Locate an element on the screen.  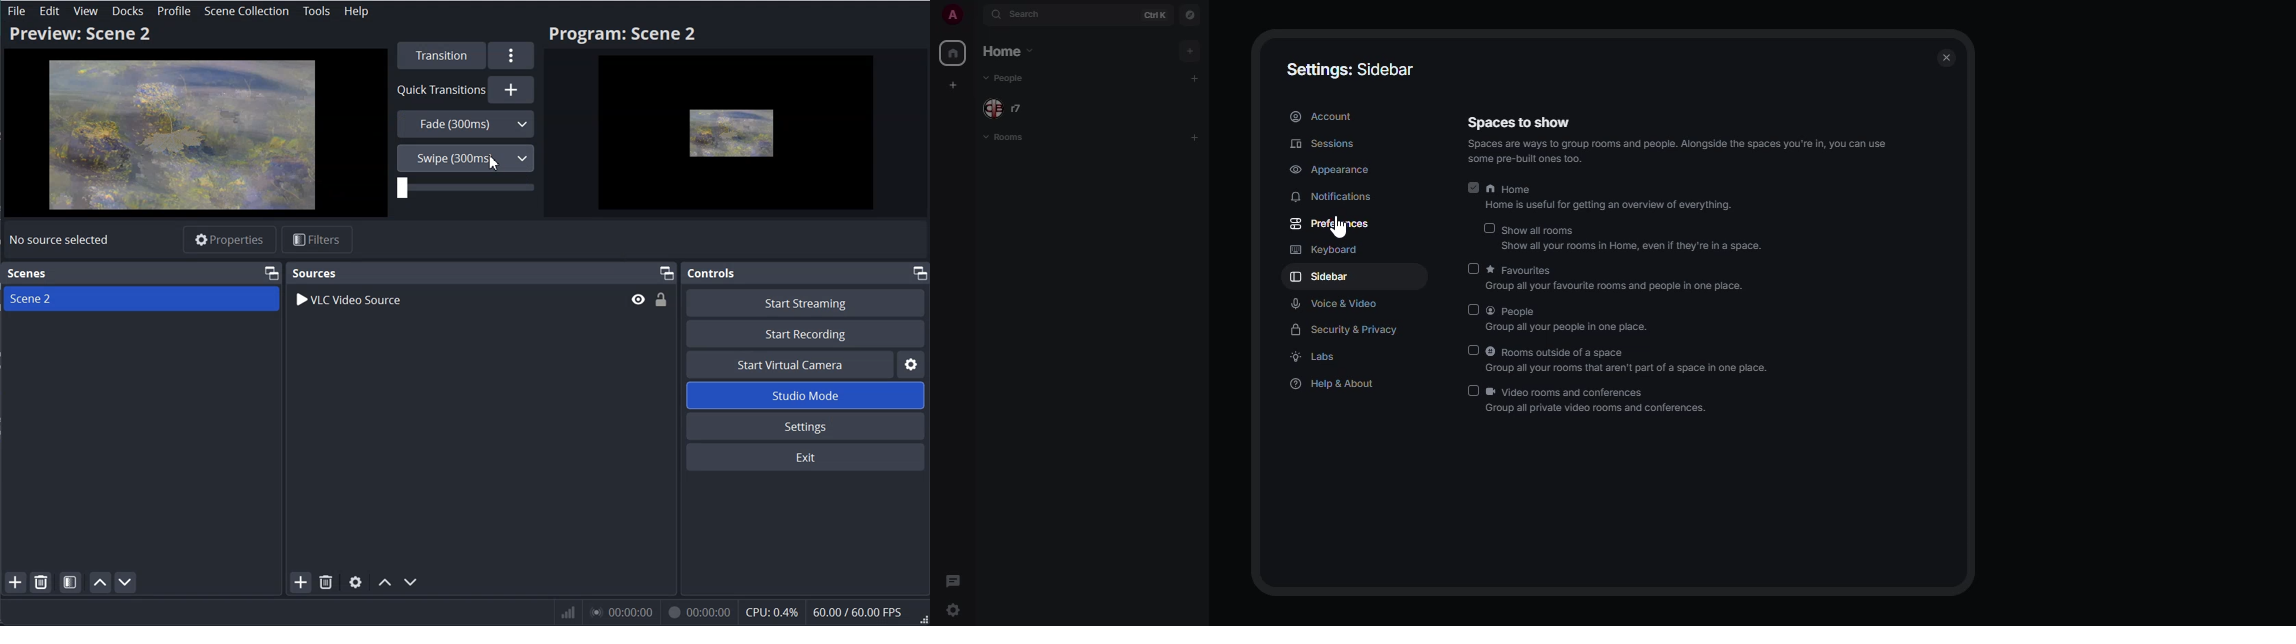
cursor on preferences is located at coordinates (1334, 231).